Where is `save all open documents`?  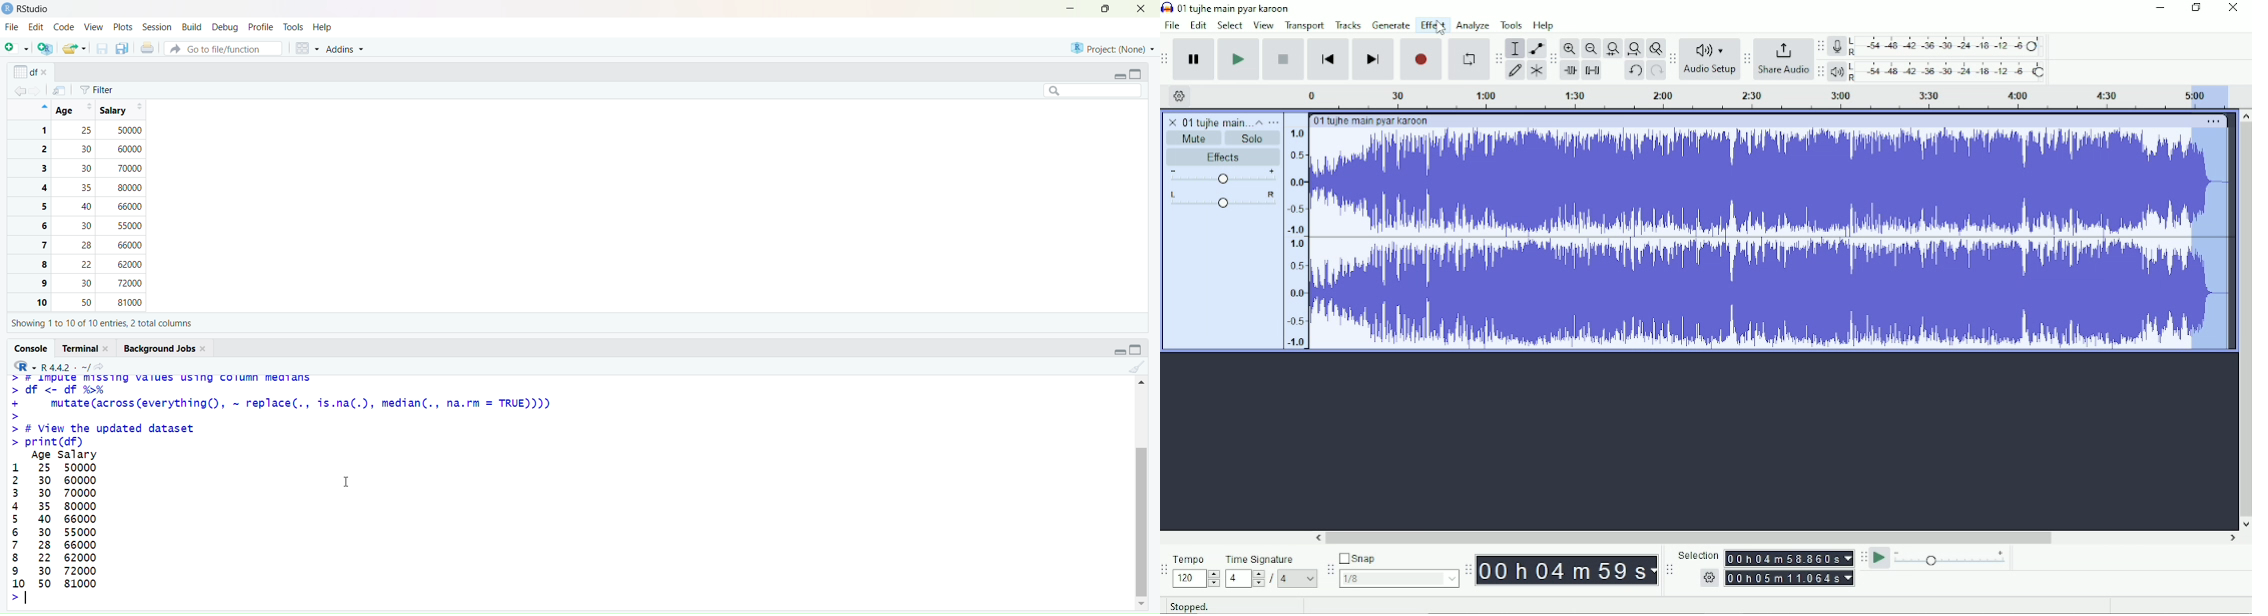
save all open documents is located at coordinates (123, 49).